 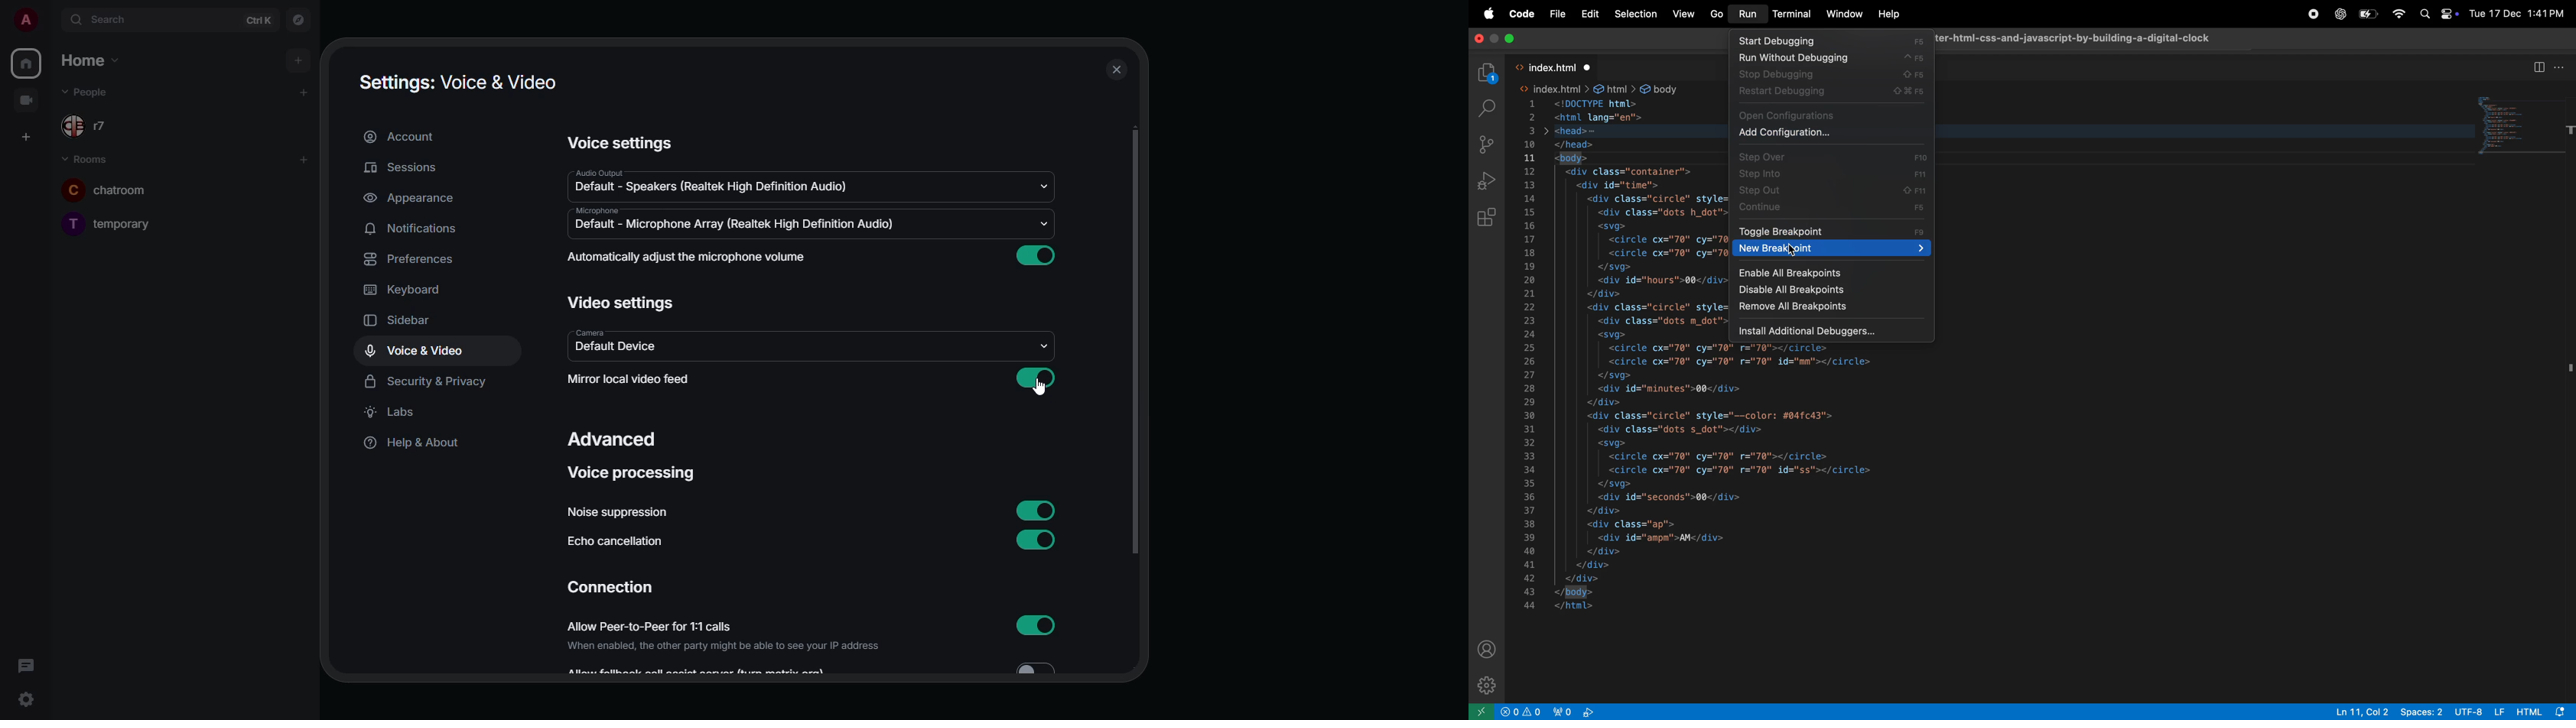 What do you see at coordinates (415, 351) in the screenshot?
I see `voice & video` at bounding box center [415, 351].